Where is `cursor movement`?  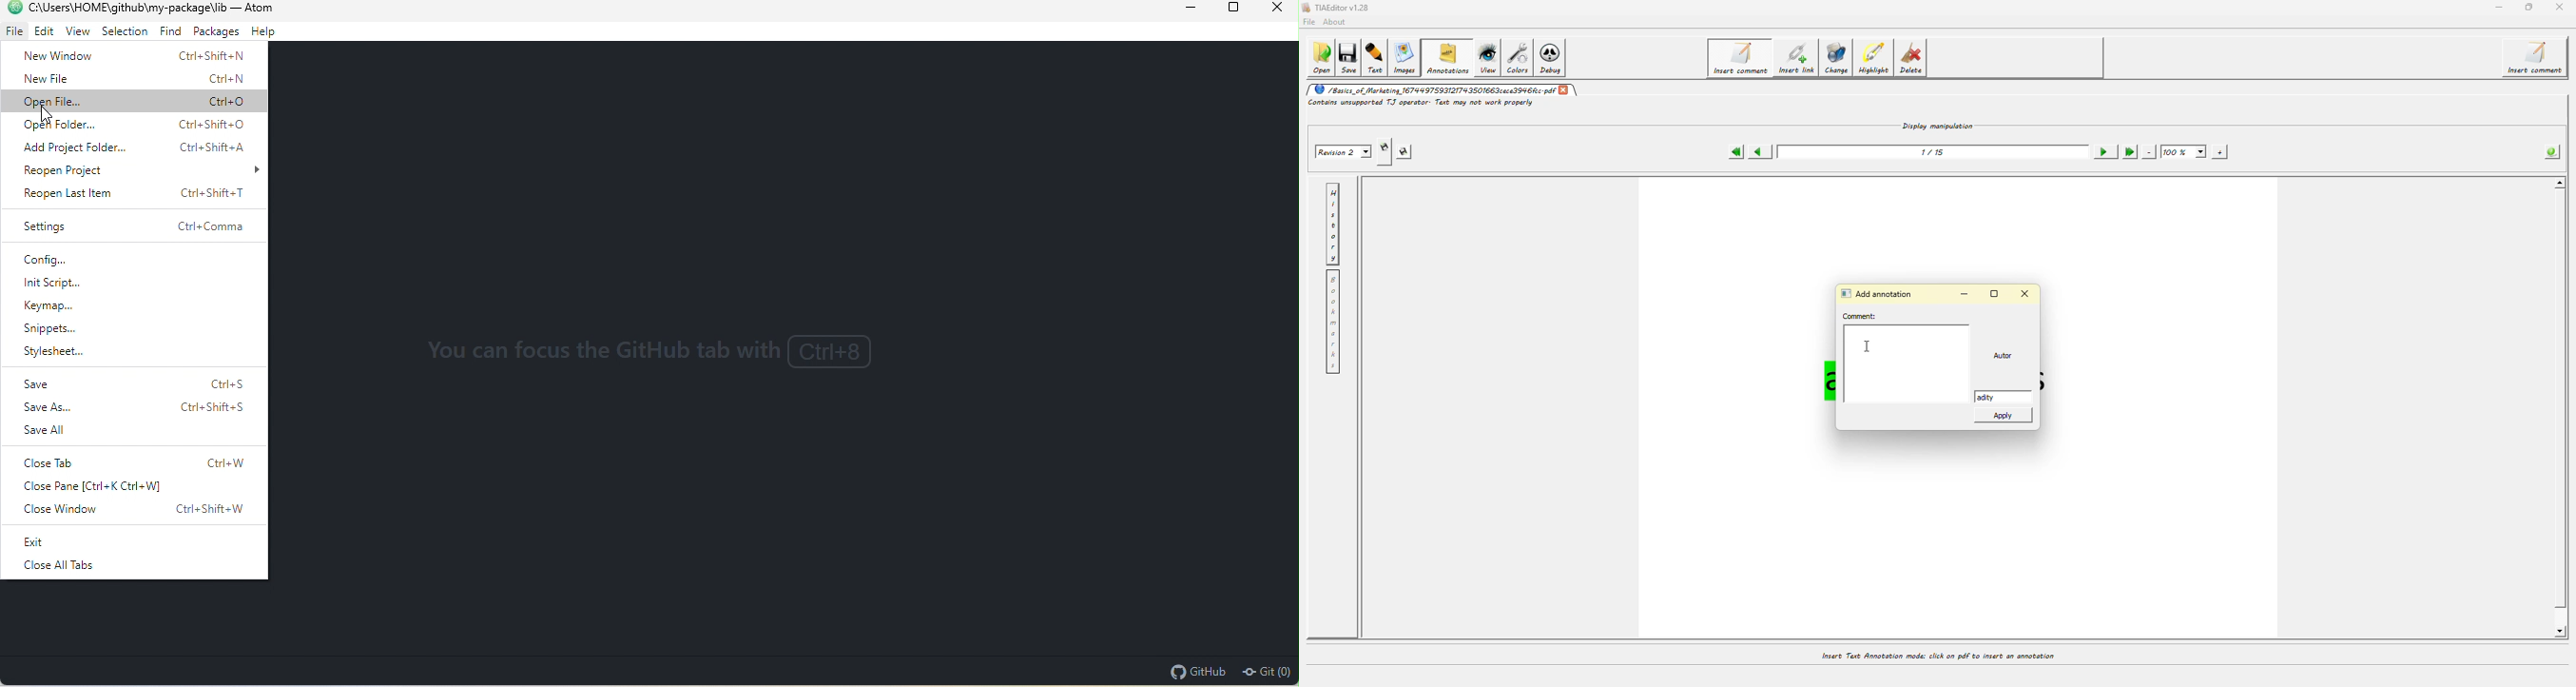 cursor movement is located at coordinates (50, 116).